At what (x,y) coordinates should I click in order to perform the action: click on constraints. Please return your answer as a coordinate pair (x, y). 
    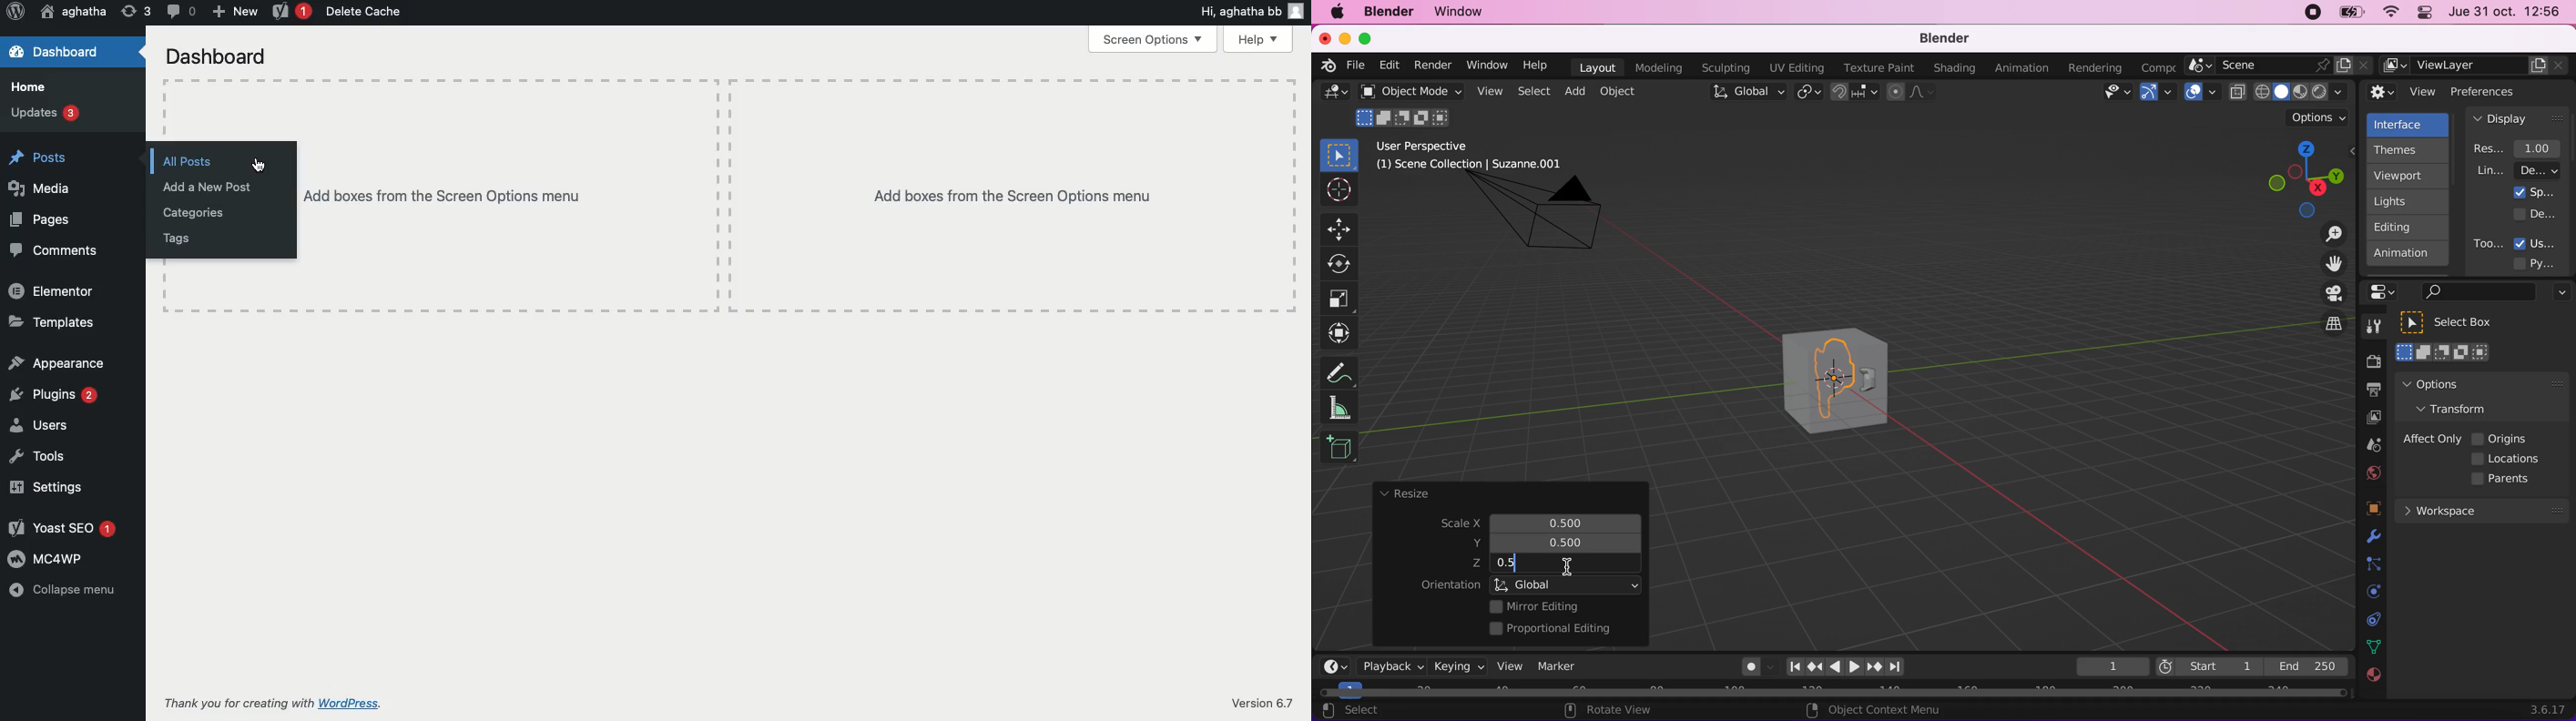
    Looking at the image, I should click on (2373, 564).